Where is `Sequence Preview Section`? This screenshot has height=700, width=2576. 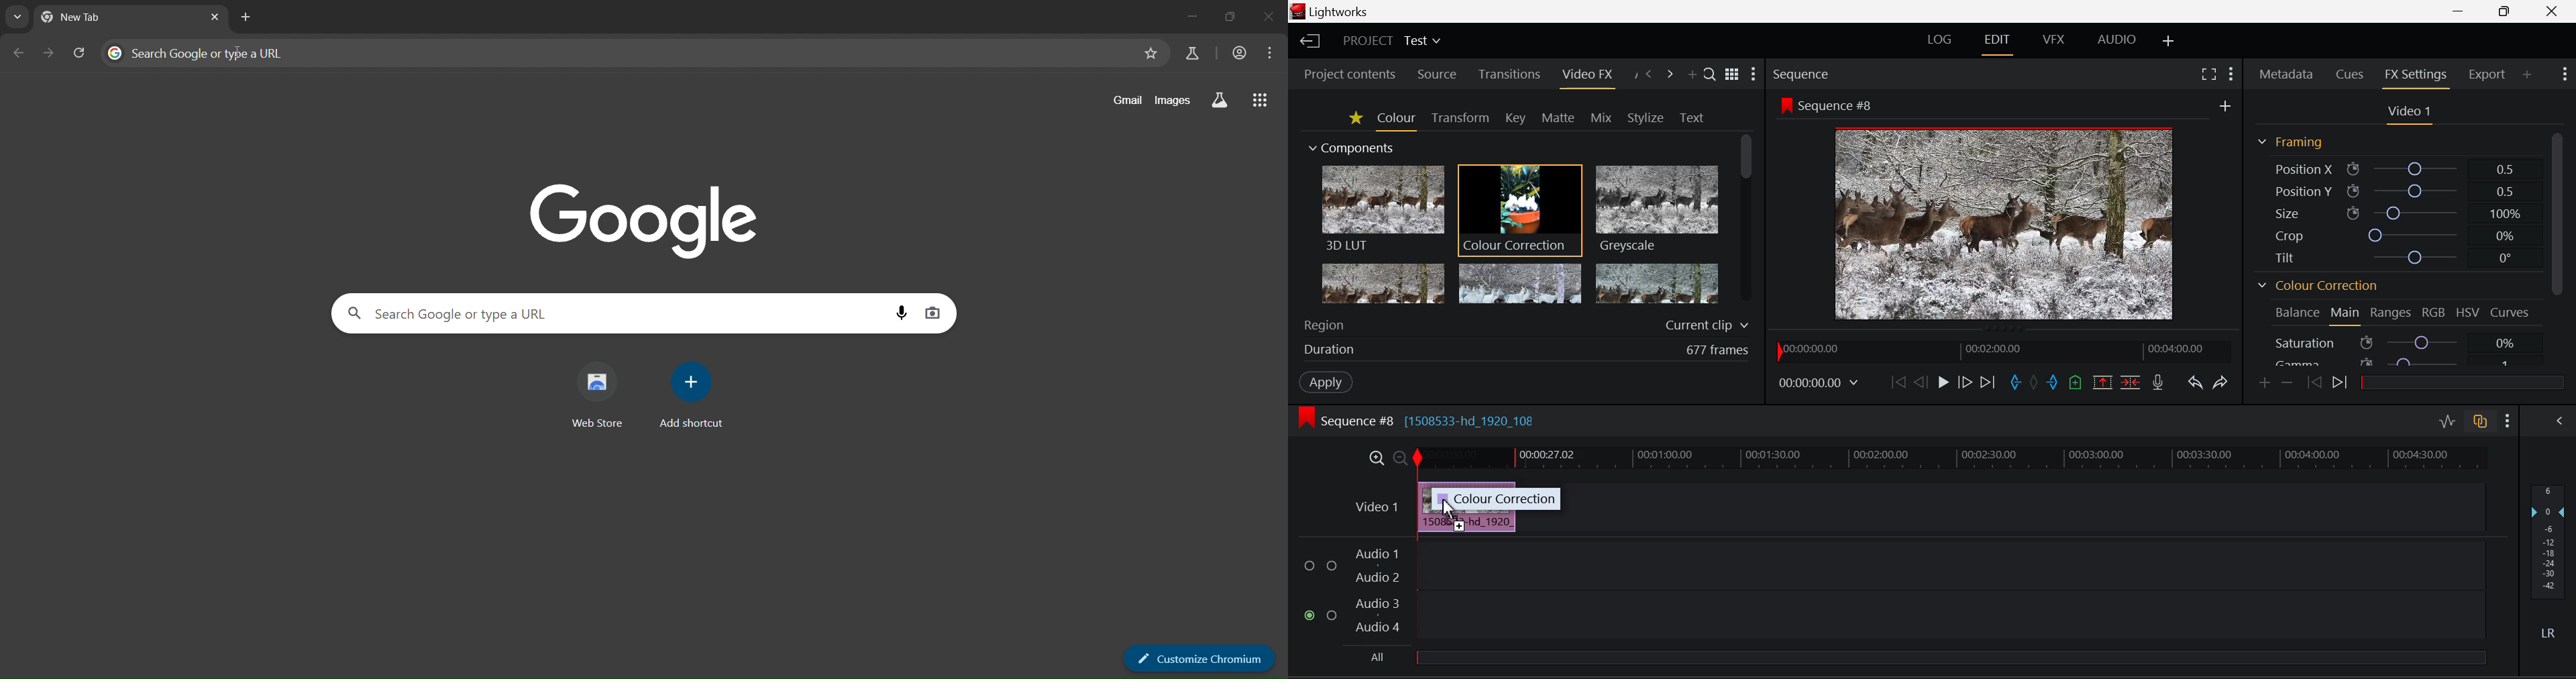
Sequence Preview Section is located at coordinates (1804, 75).